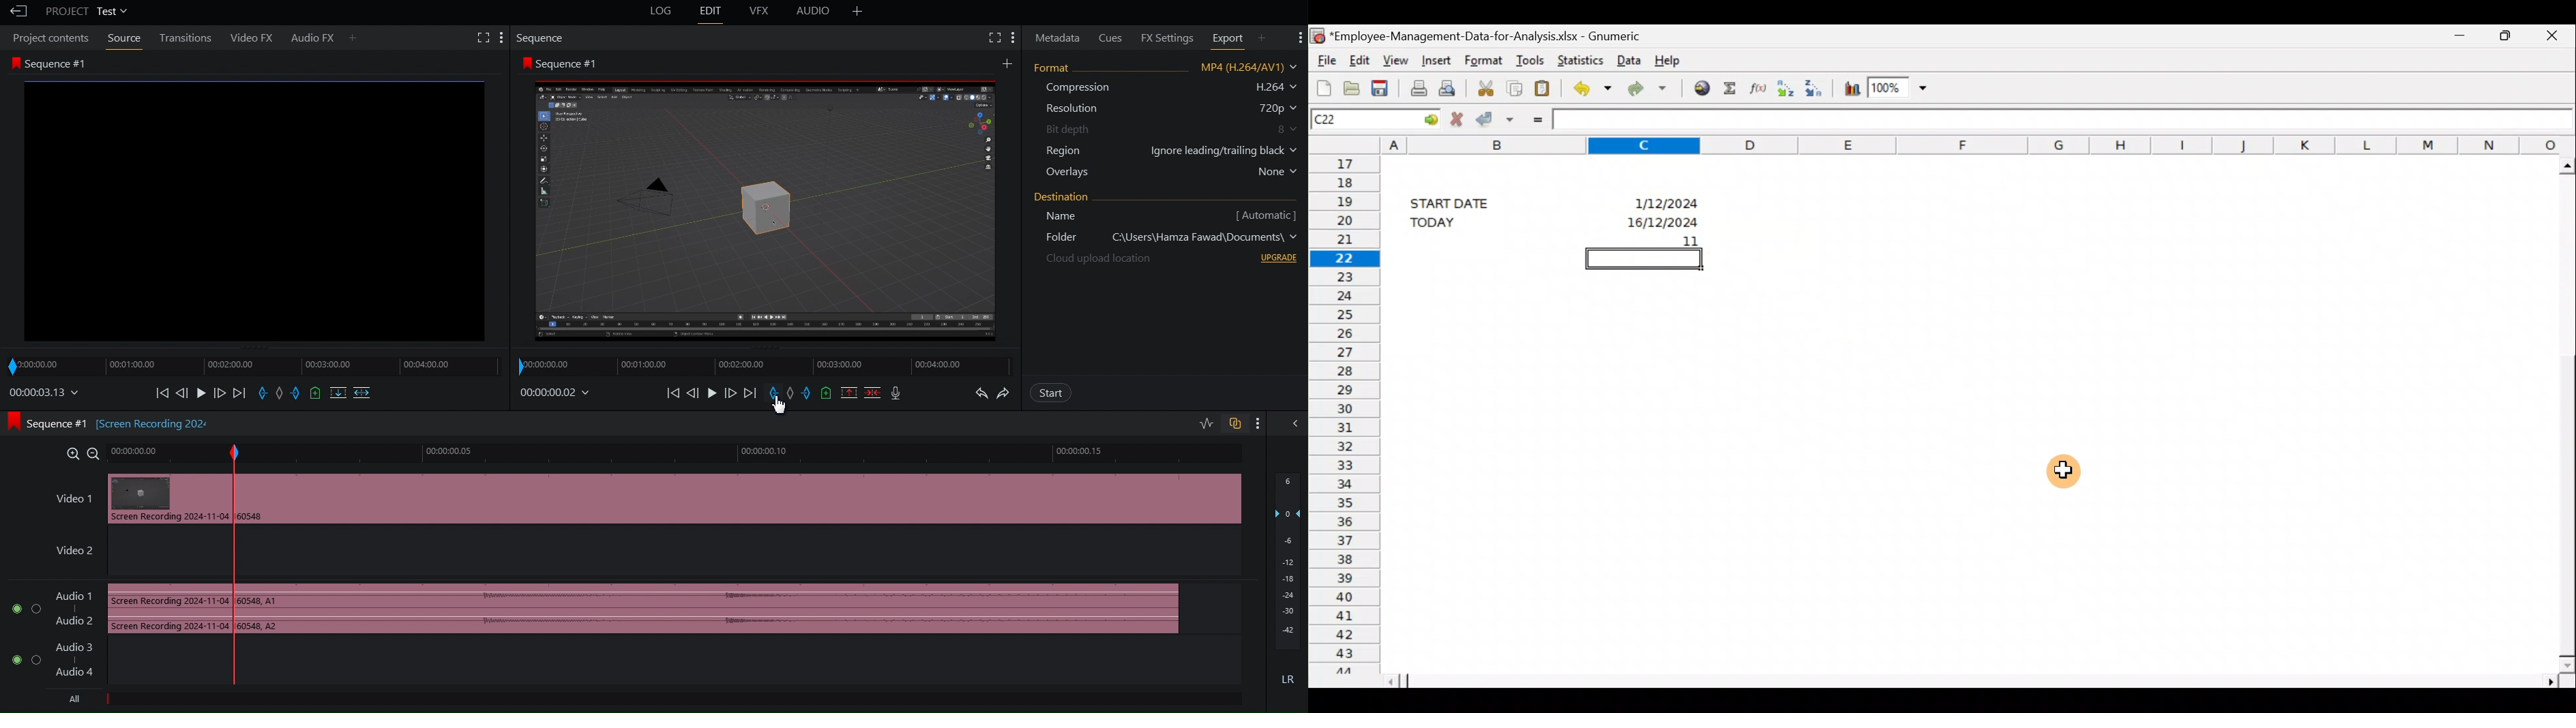  Describe the element at coordinates (49, 608) in the screenshot. I see `Audio 1` at that location.